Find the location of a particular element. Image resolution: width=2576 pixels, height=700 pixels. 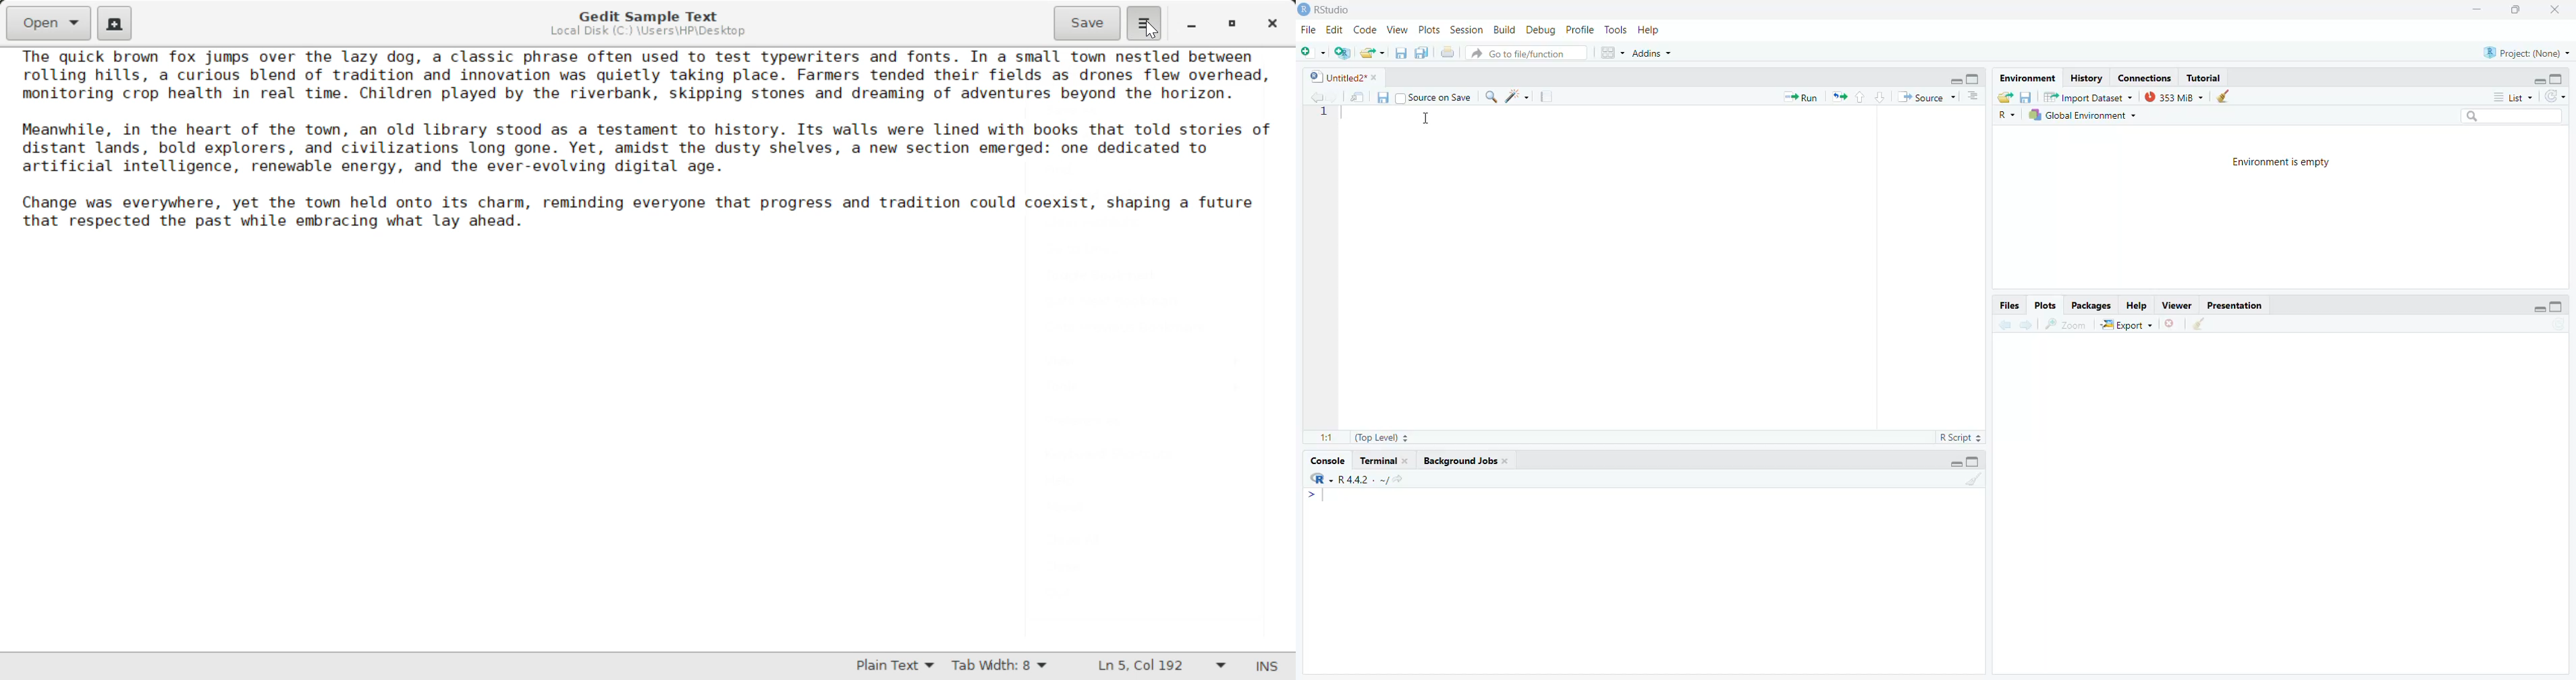

R~ is located at coordinates (2005, 115).